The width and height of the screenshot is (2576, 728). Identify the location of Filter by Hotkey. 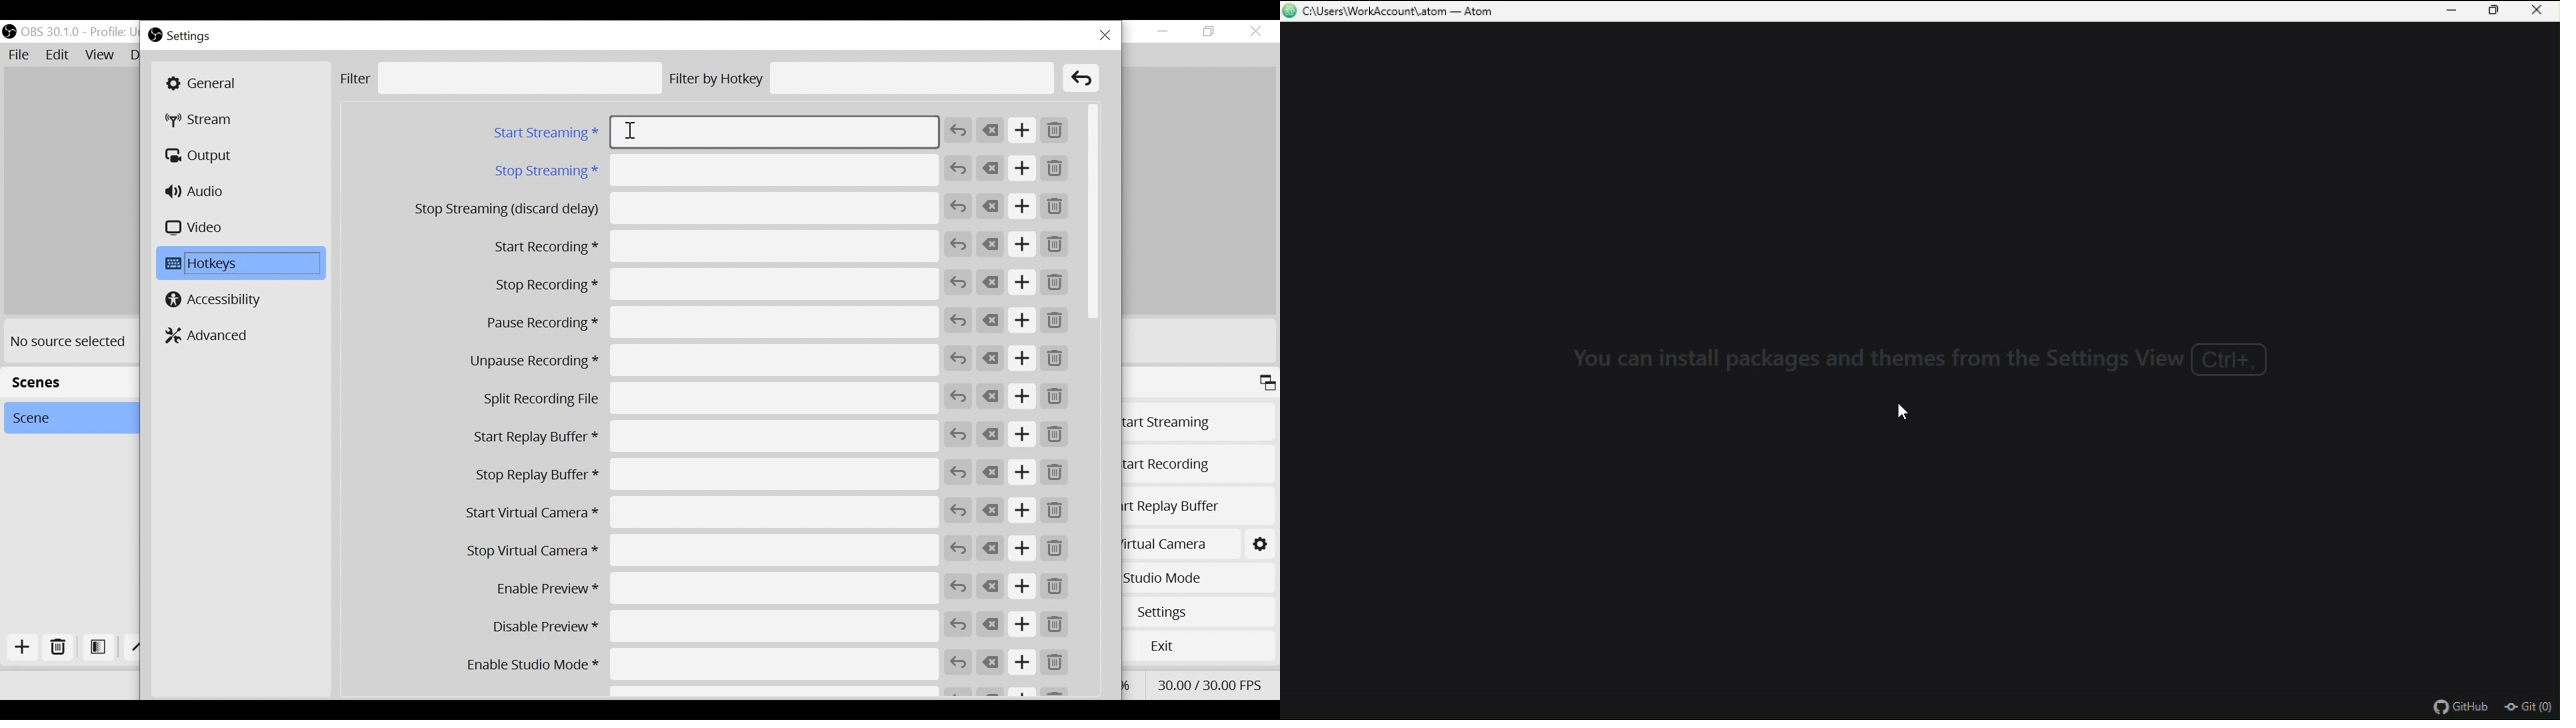
(861, 78).